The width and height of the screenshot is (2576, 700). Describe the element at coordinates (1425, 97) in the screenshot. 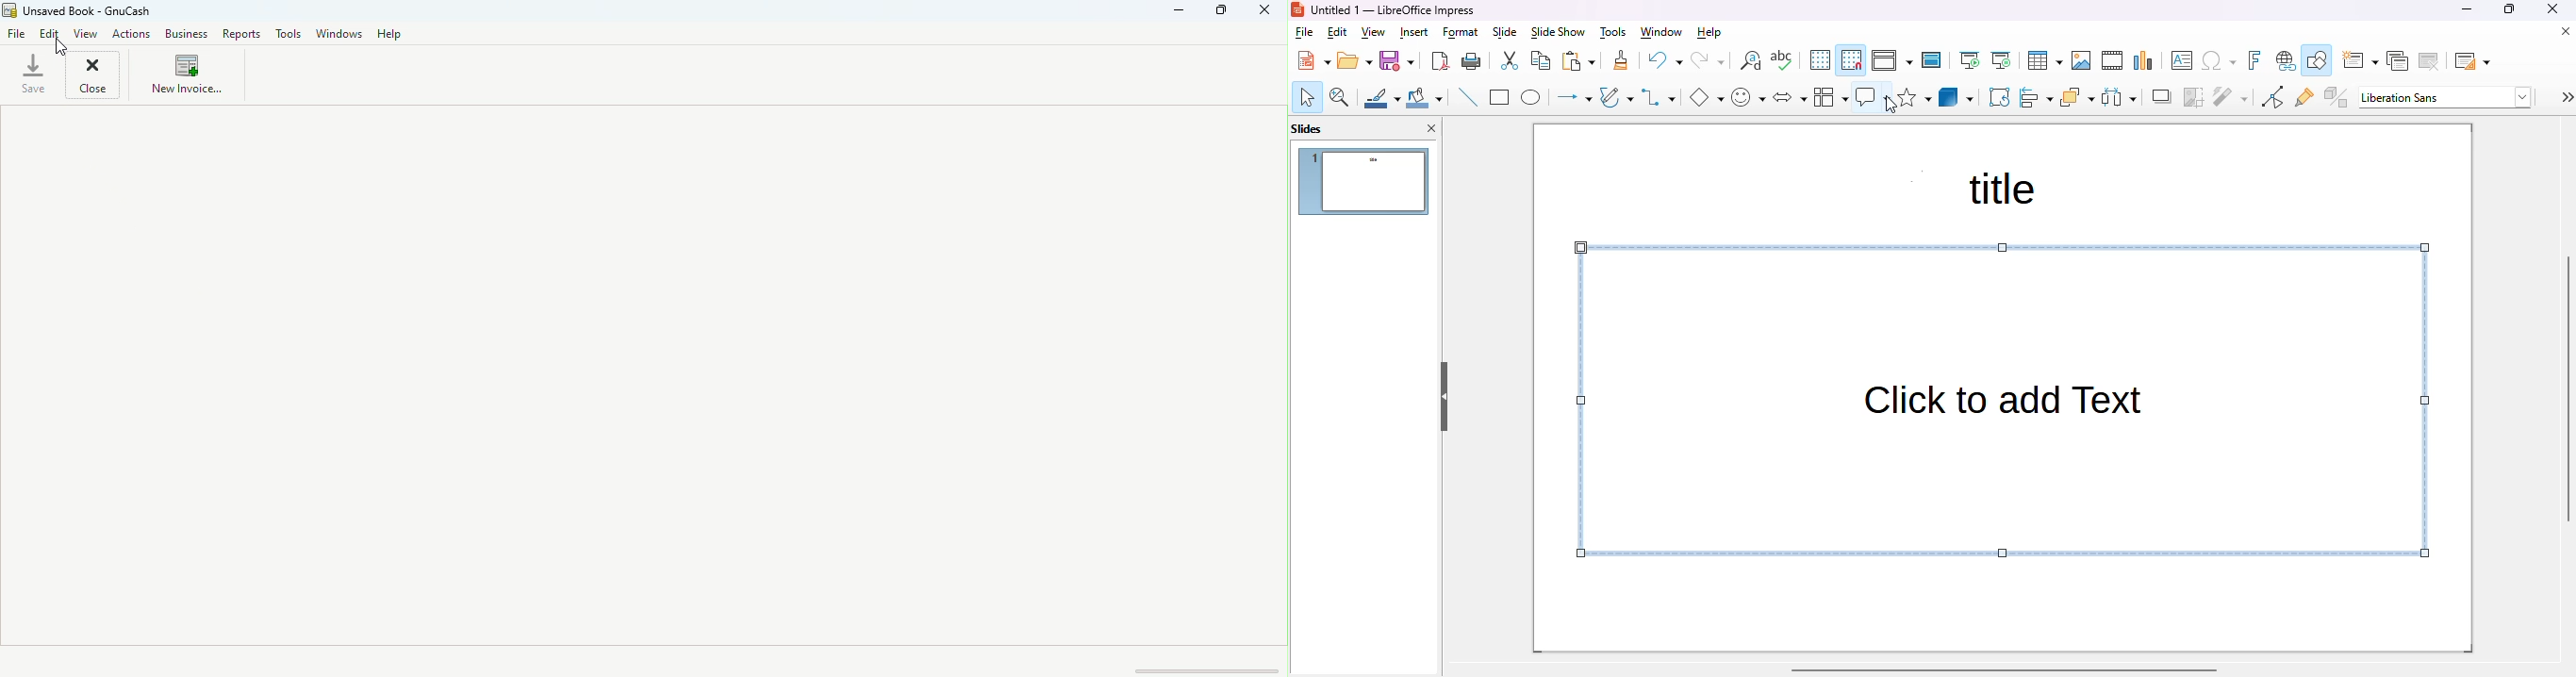

I see `fill color` at that location.